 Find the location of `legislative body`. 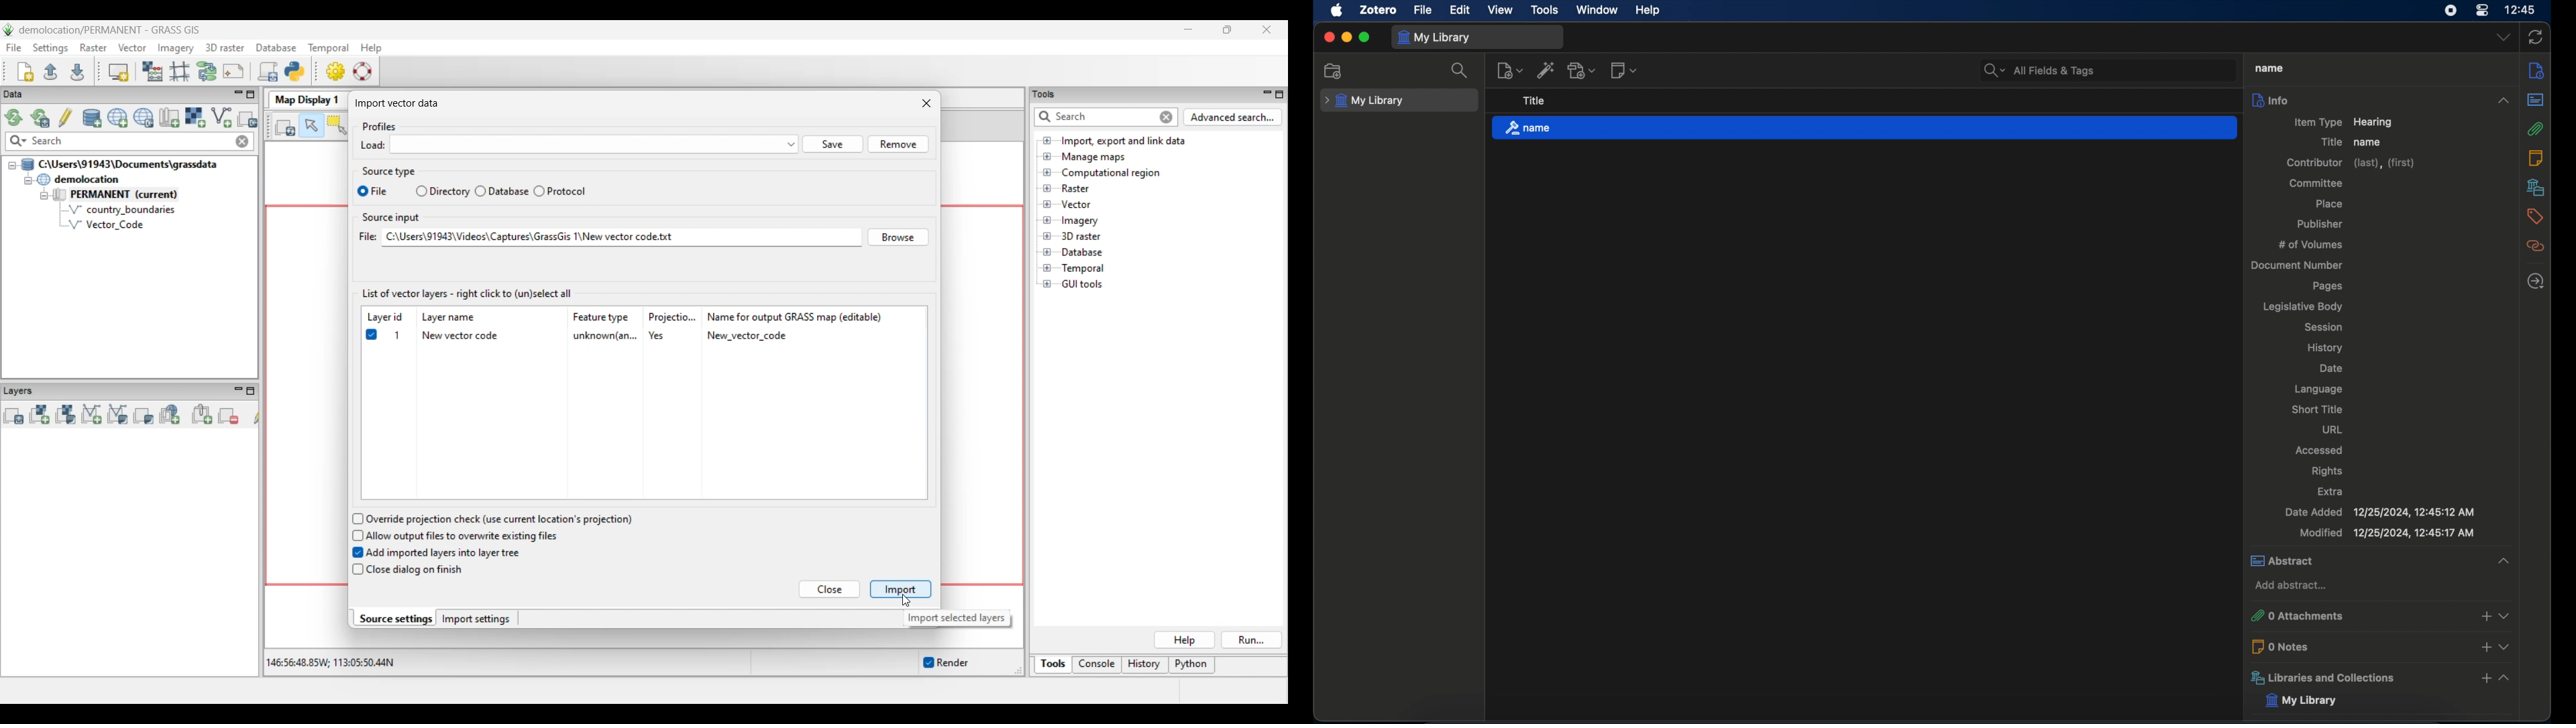

legislative body is located at coordinates (2302, 307).